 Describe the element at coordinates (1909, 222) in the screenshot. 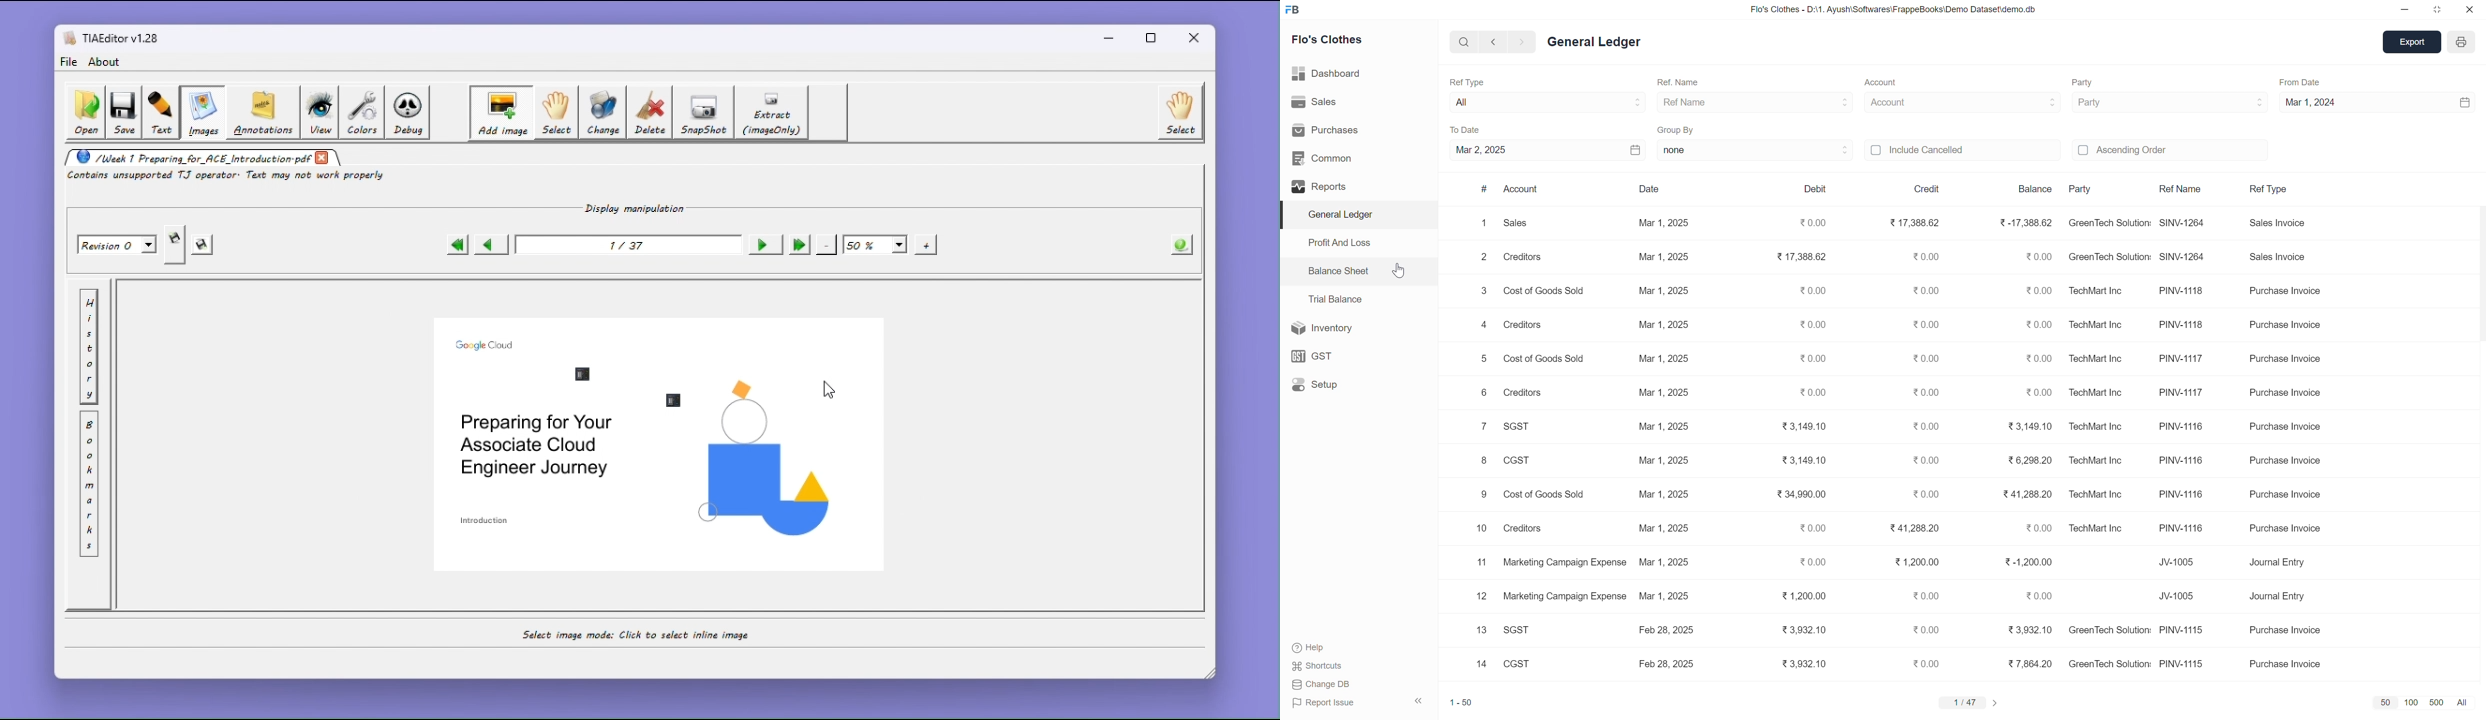

I see `17,388.62` at that location.